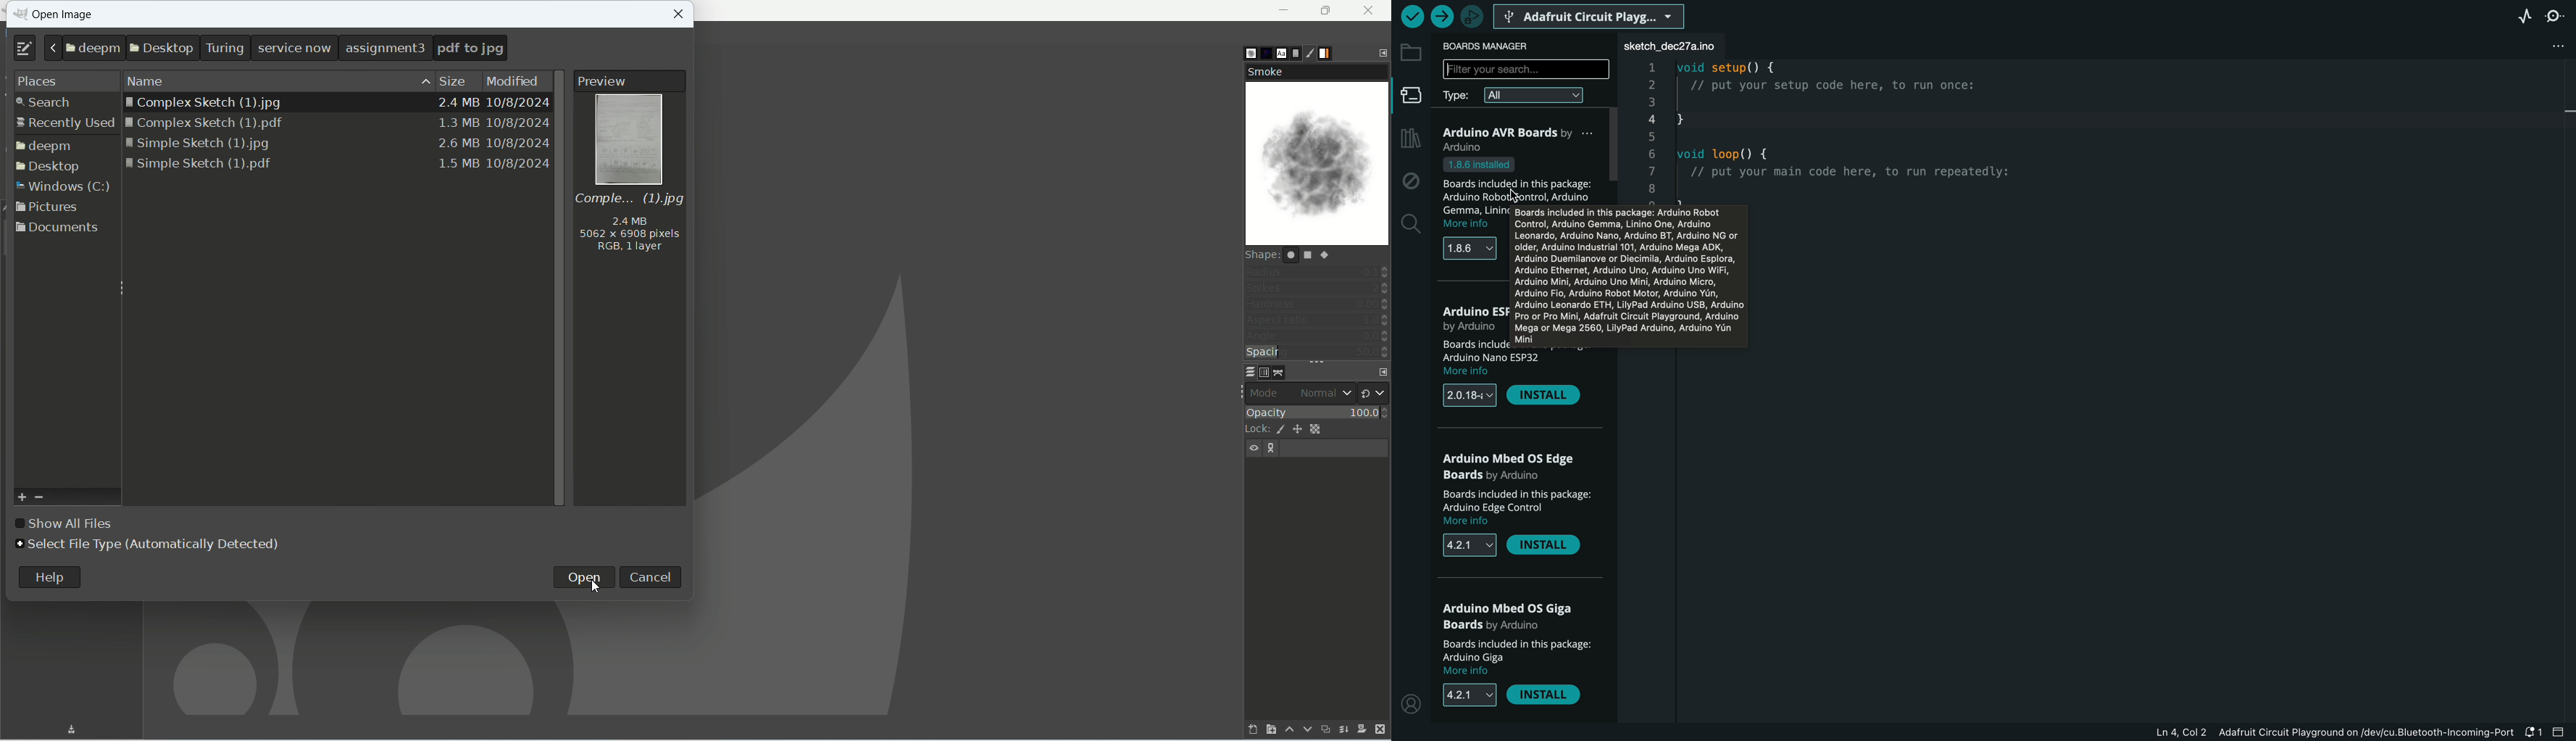 This screenshot has width=2576, height=756. What do you see at coordinates (1343, 731) in the screenshot?
I see `merge this layer` at bounding box center [1343, 731].